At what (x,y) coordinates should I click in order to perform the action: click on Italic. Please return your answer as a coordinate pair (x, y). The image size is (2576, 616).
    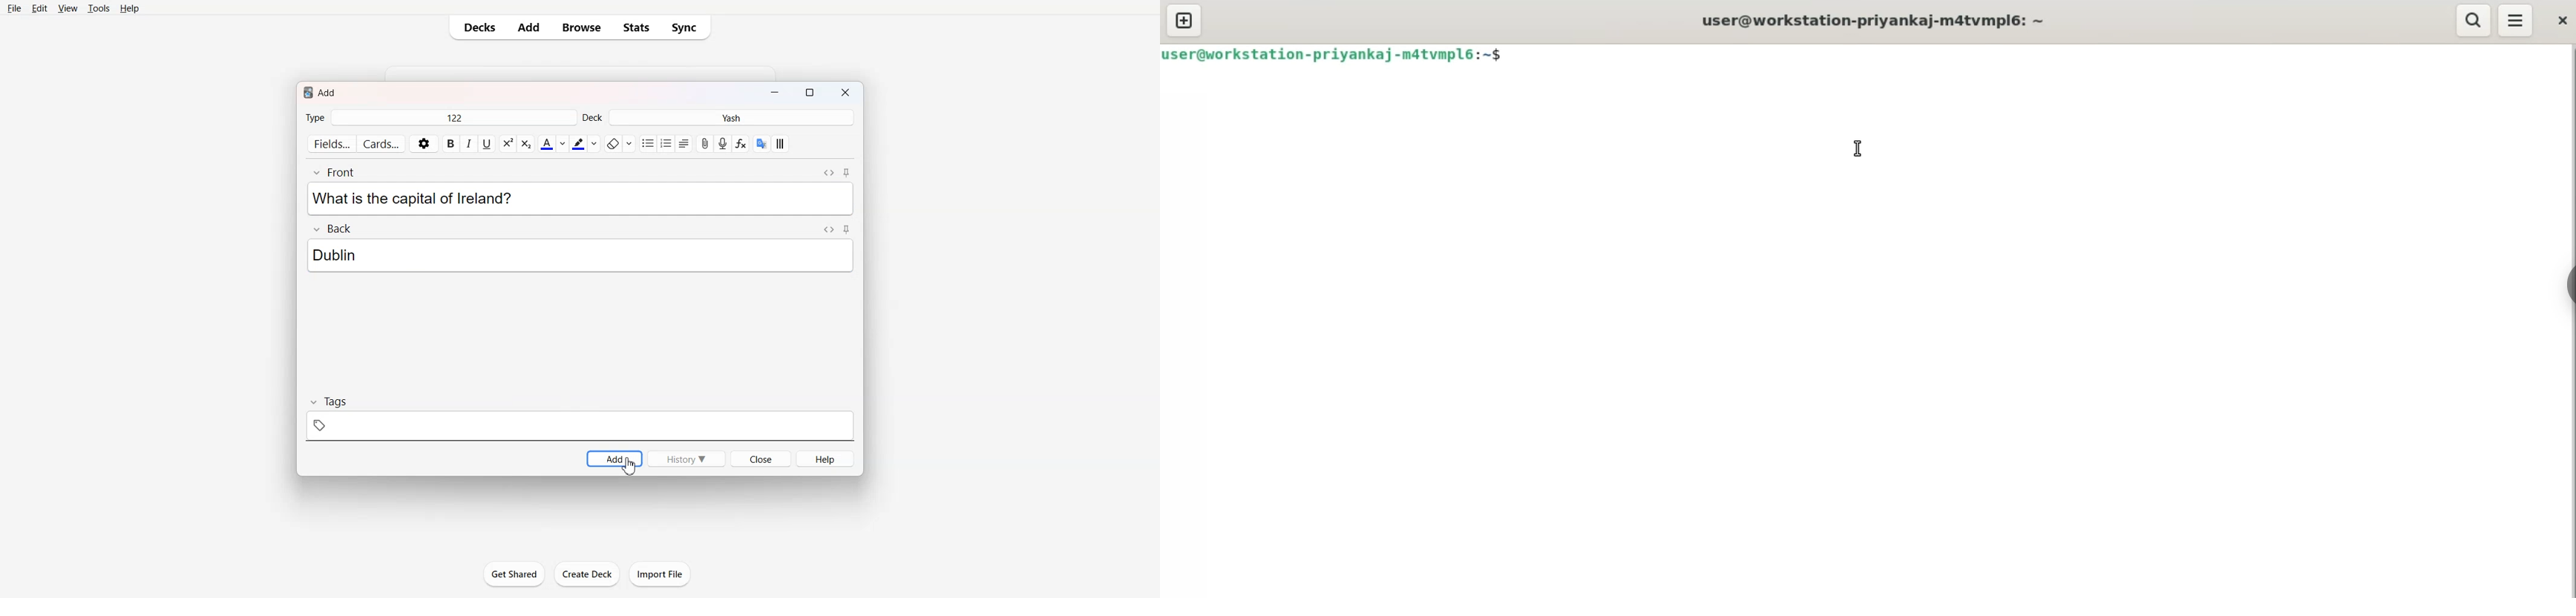
    Looking at the image, I should click on (468, 143).